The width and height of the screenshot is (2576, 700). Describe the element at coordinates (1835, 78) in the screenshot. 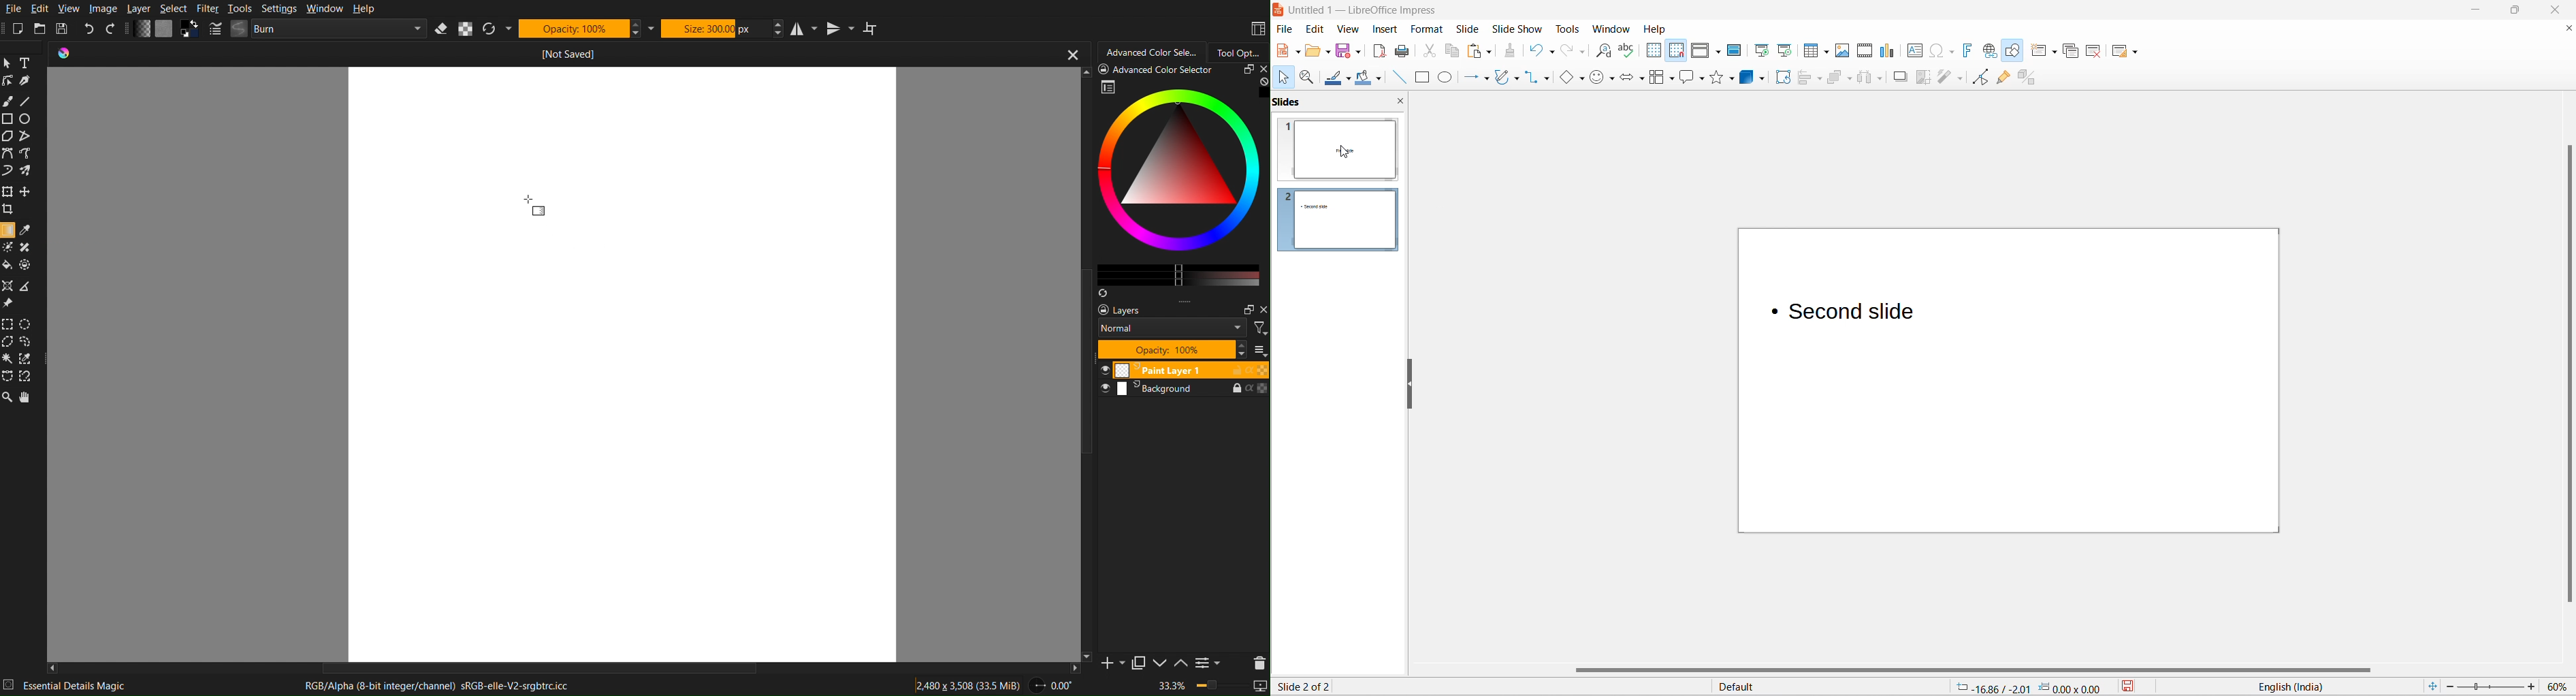

I see `arrange` at that location.